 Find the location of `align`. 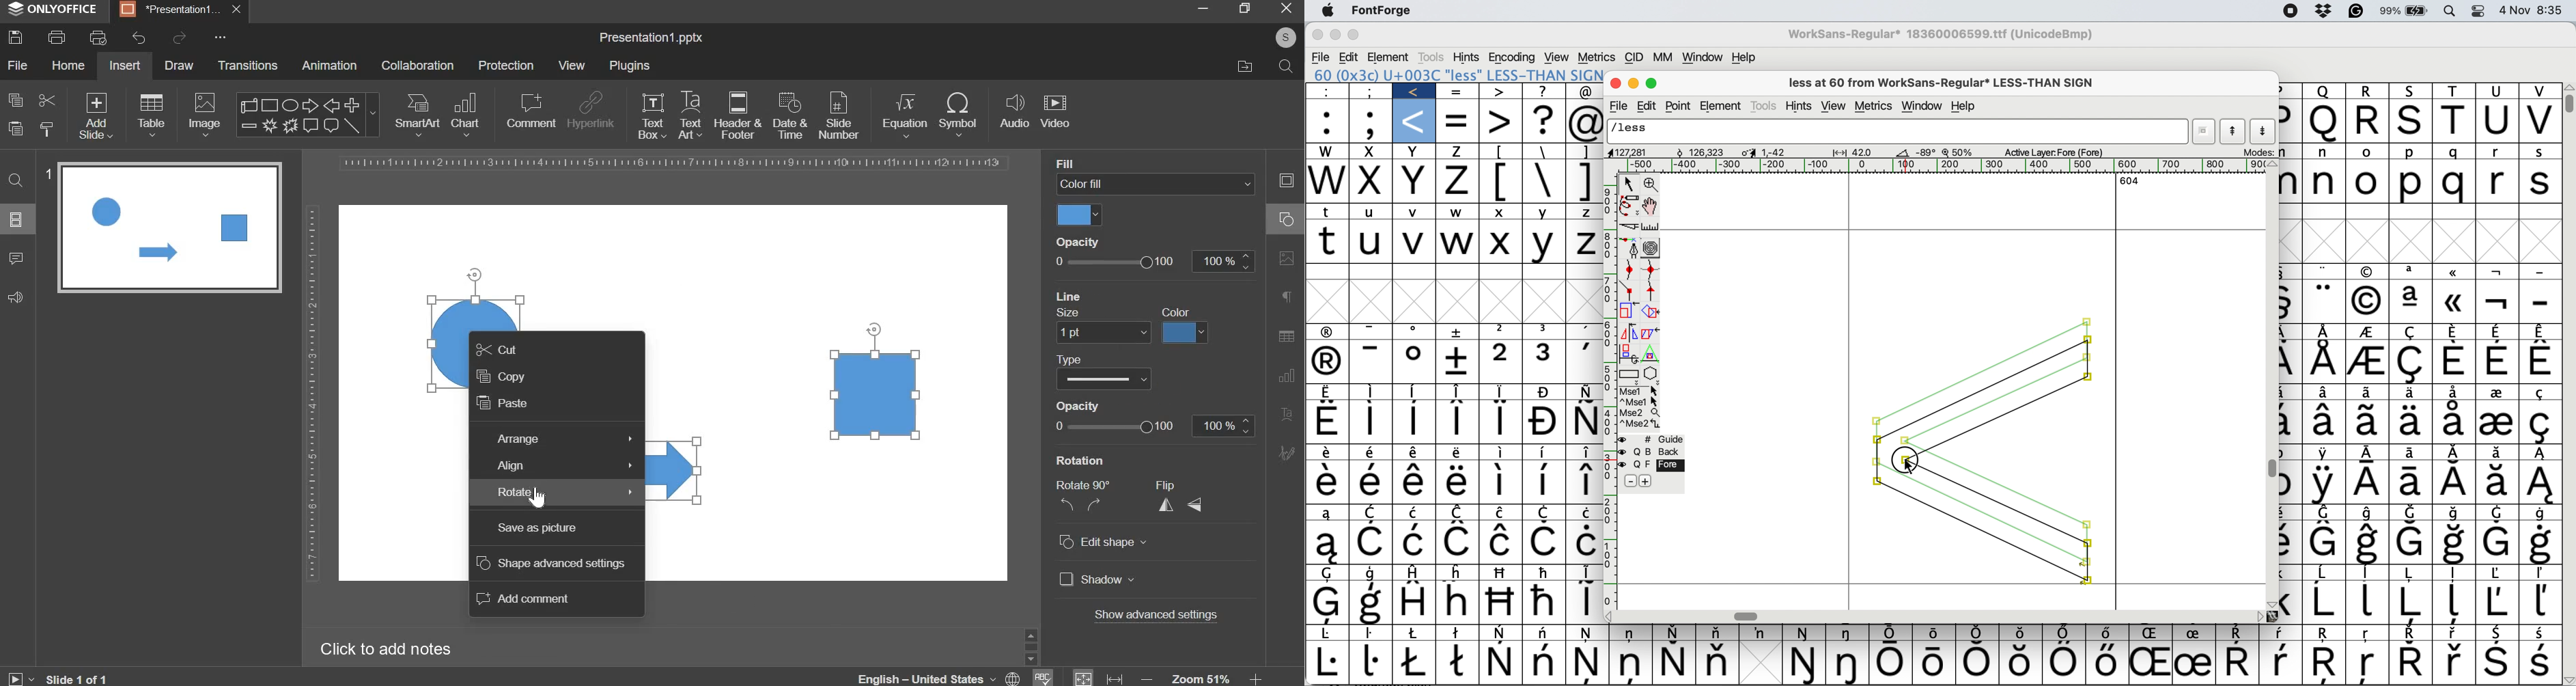

align is located at coordinates (568, 467).